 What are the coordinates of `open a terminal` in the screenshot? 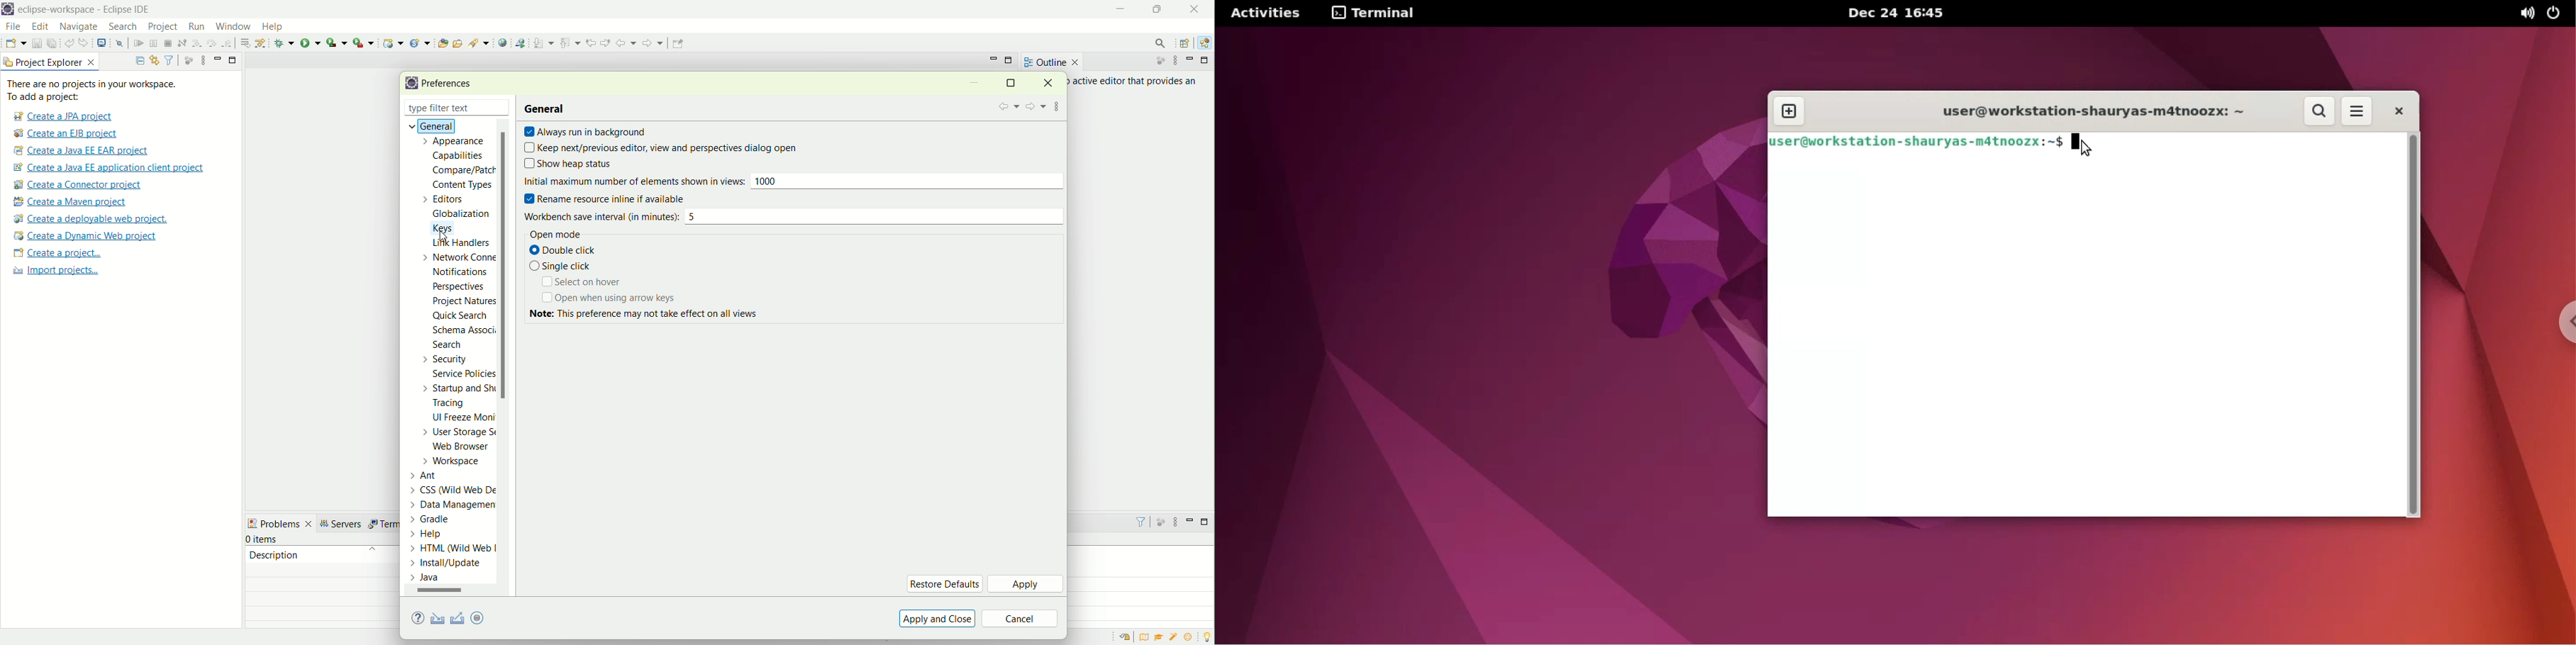 It's located at (101, 43).